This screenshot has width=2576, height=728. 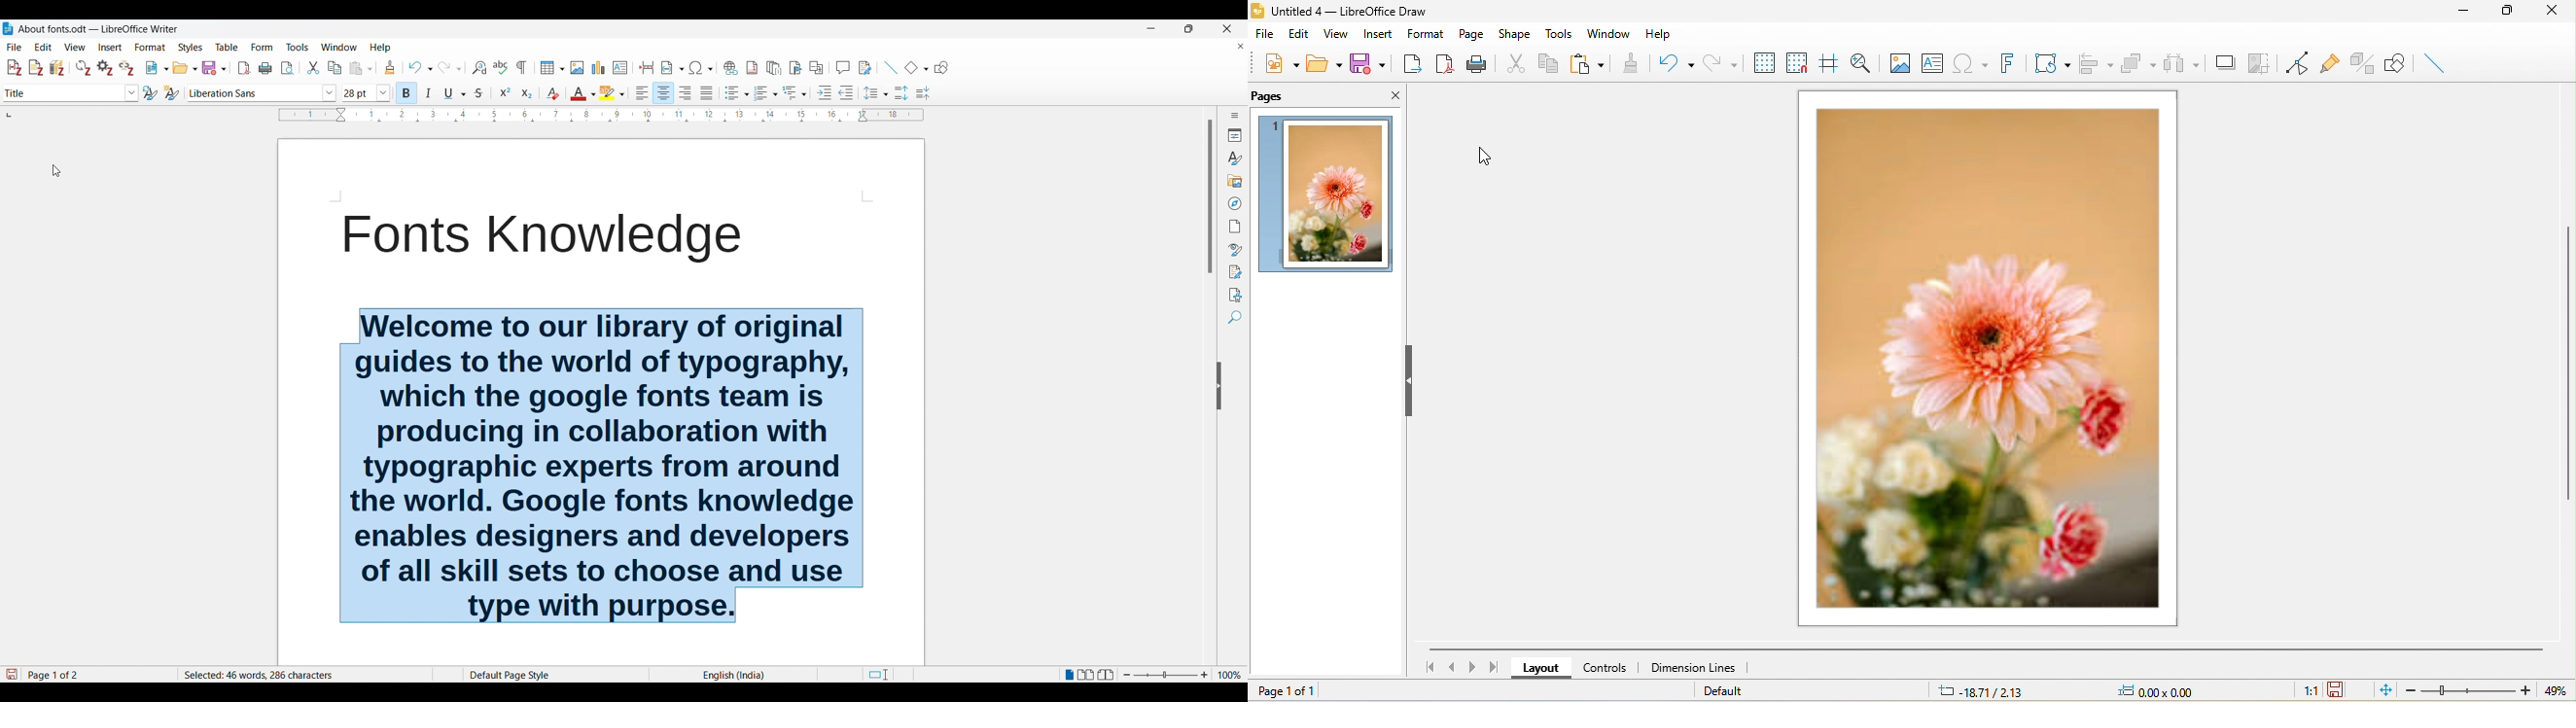 I want to click on dimension lines, so click(x=1696, y=667).